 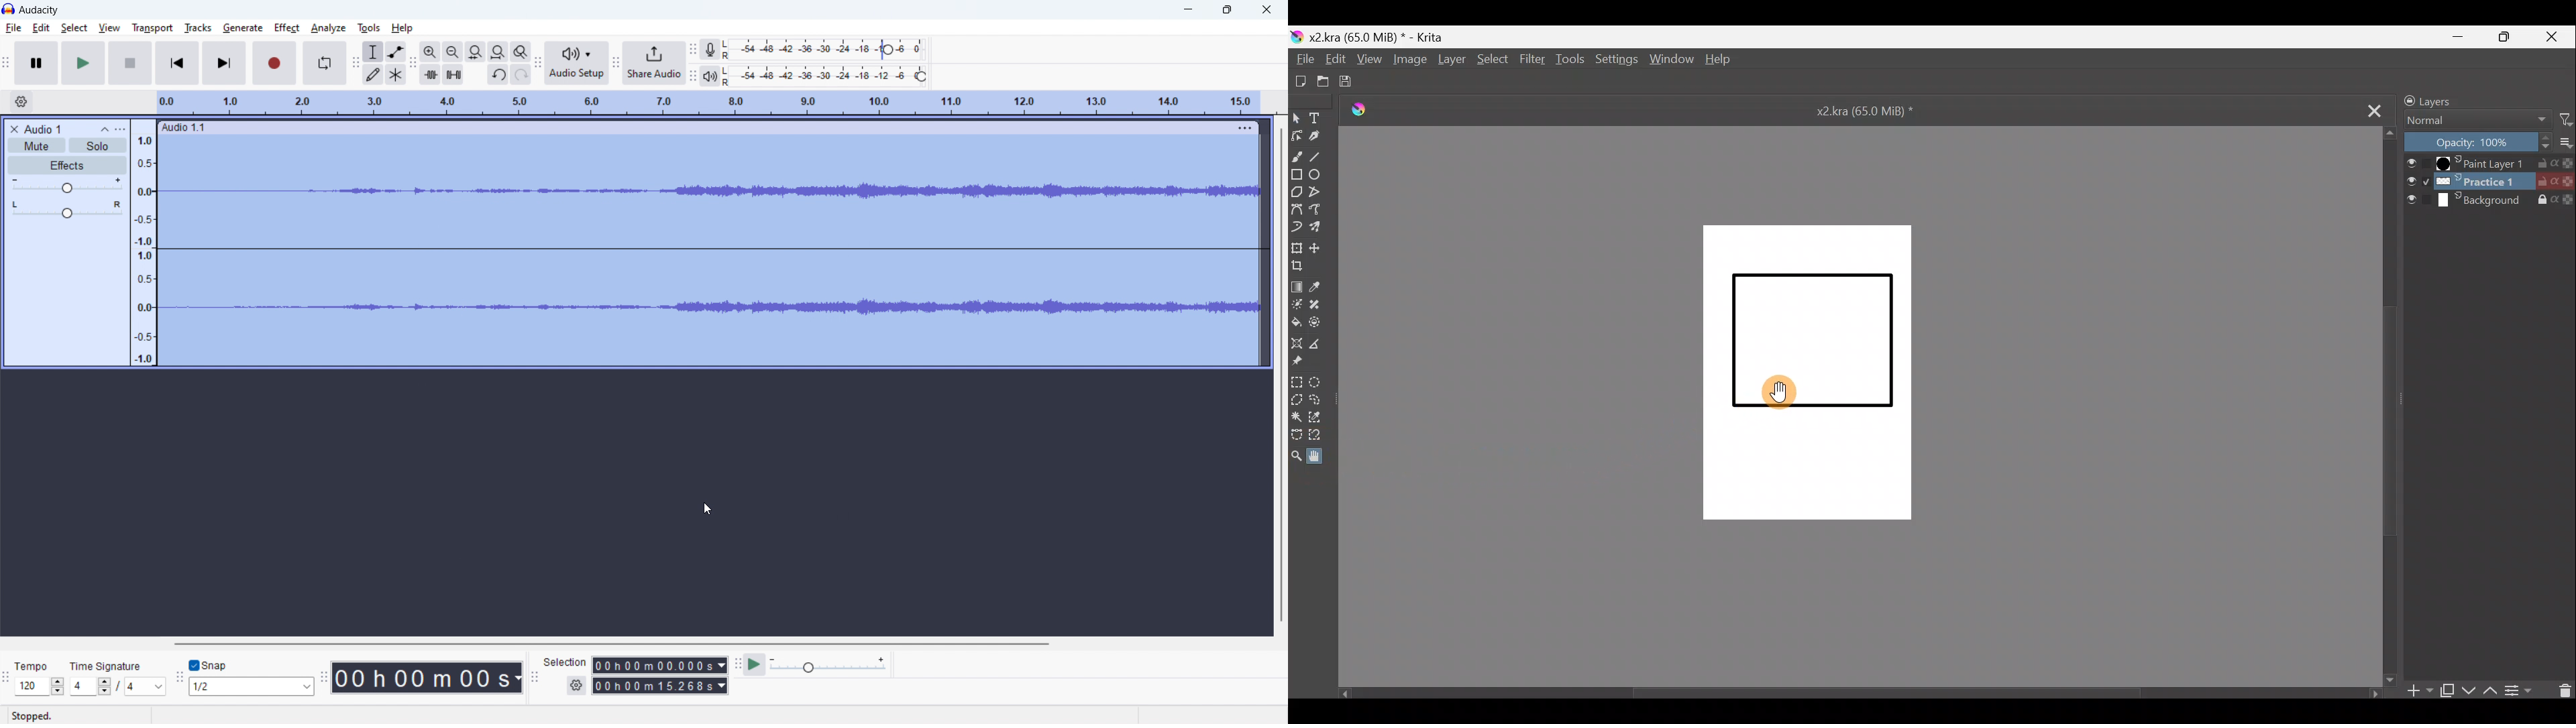 I want to click on Assistant tool, so click(x=1297, y=342).